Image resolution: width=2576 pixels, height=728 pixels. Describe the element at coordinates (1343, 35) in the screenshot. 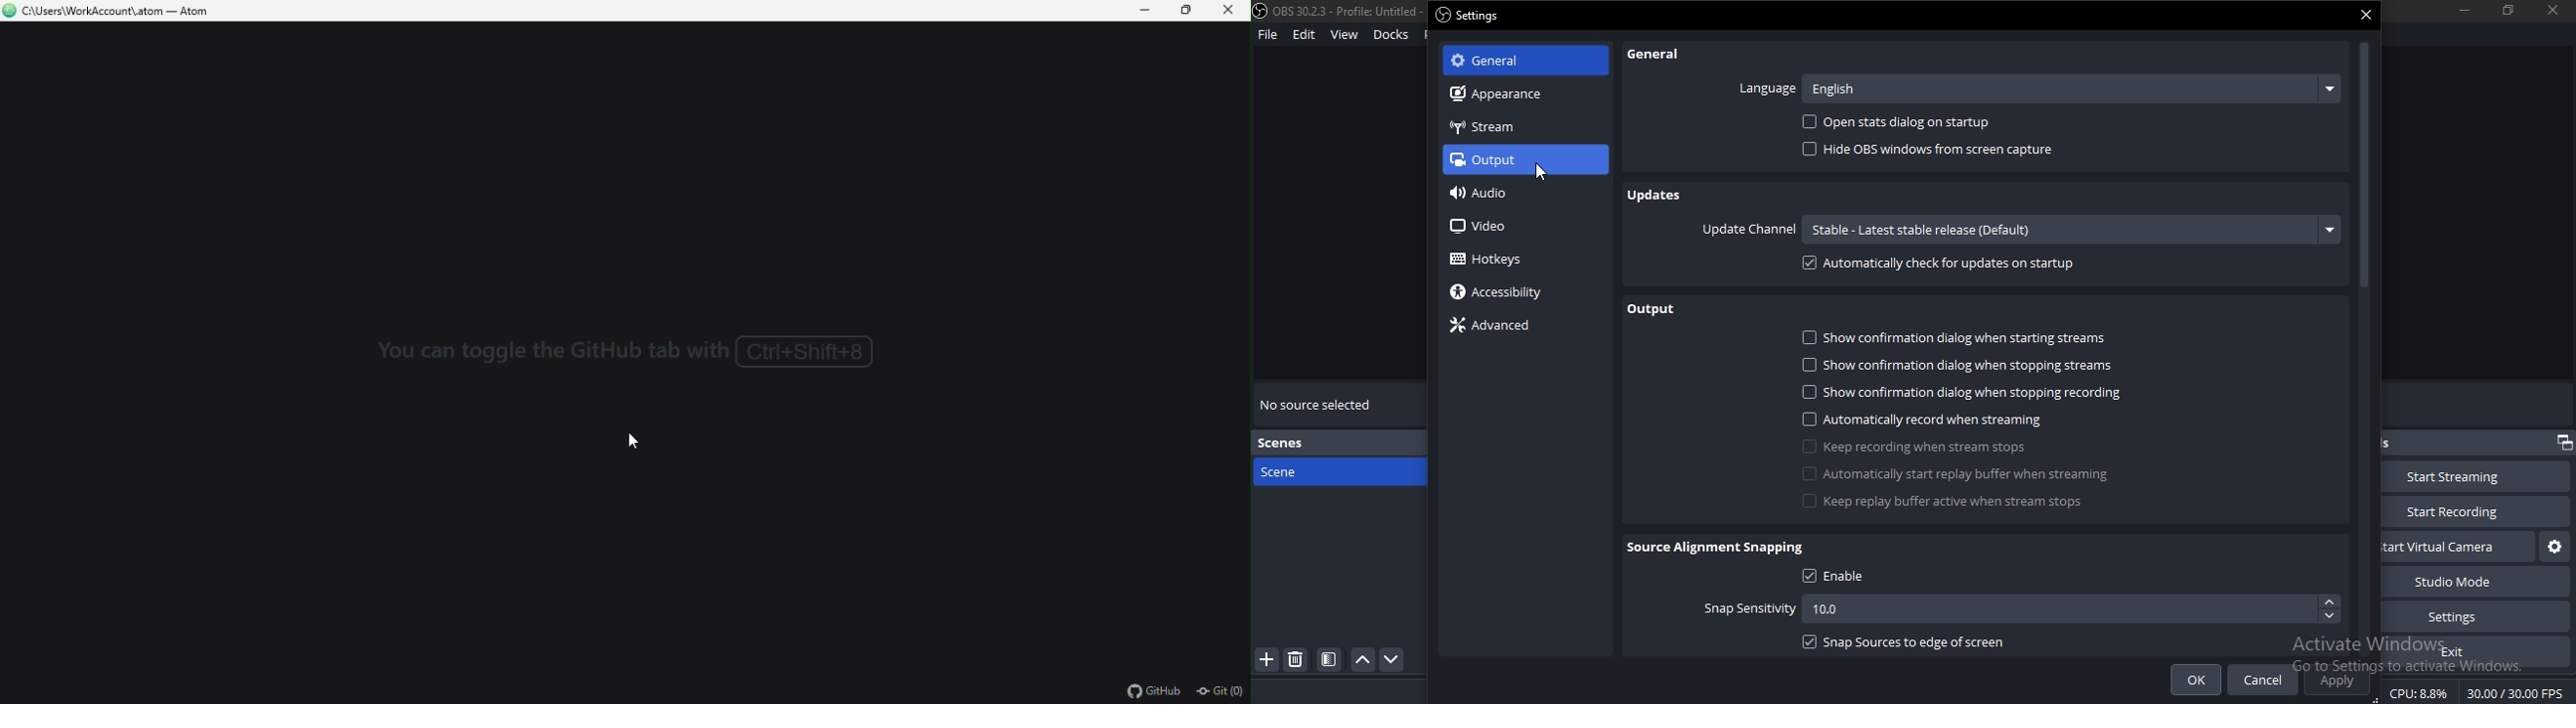

I see `view` at that location.